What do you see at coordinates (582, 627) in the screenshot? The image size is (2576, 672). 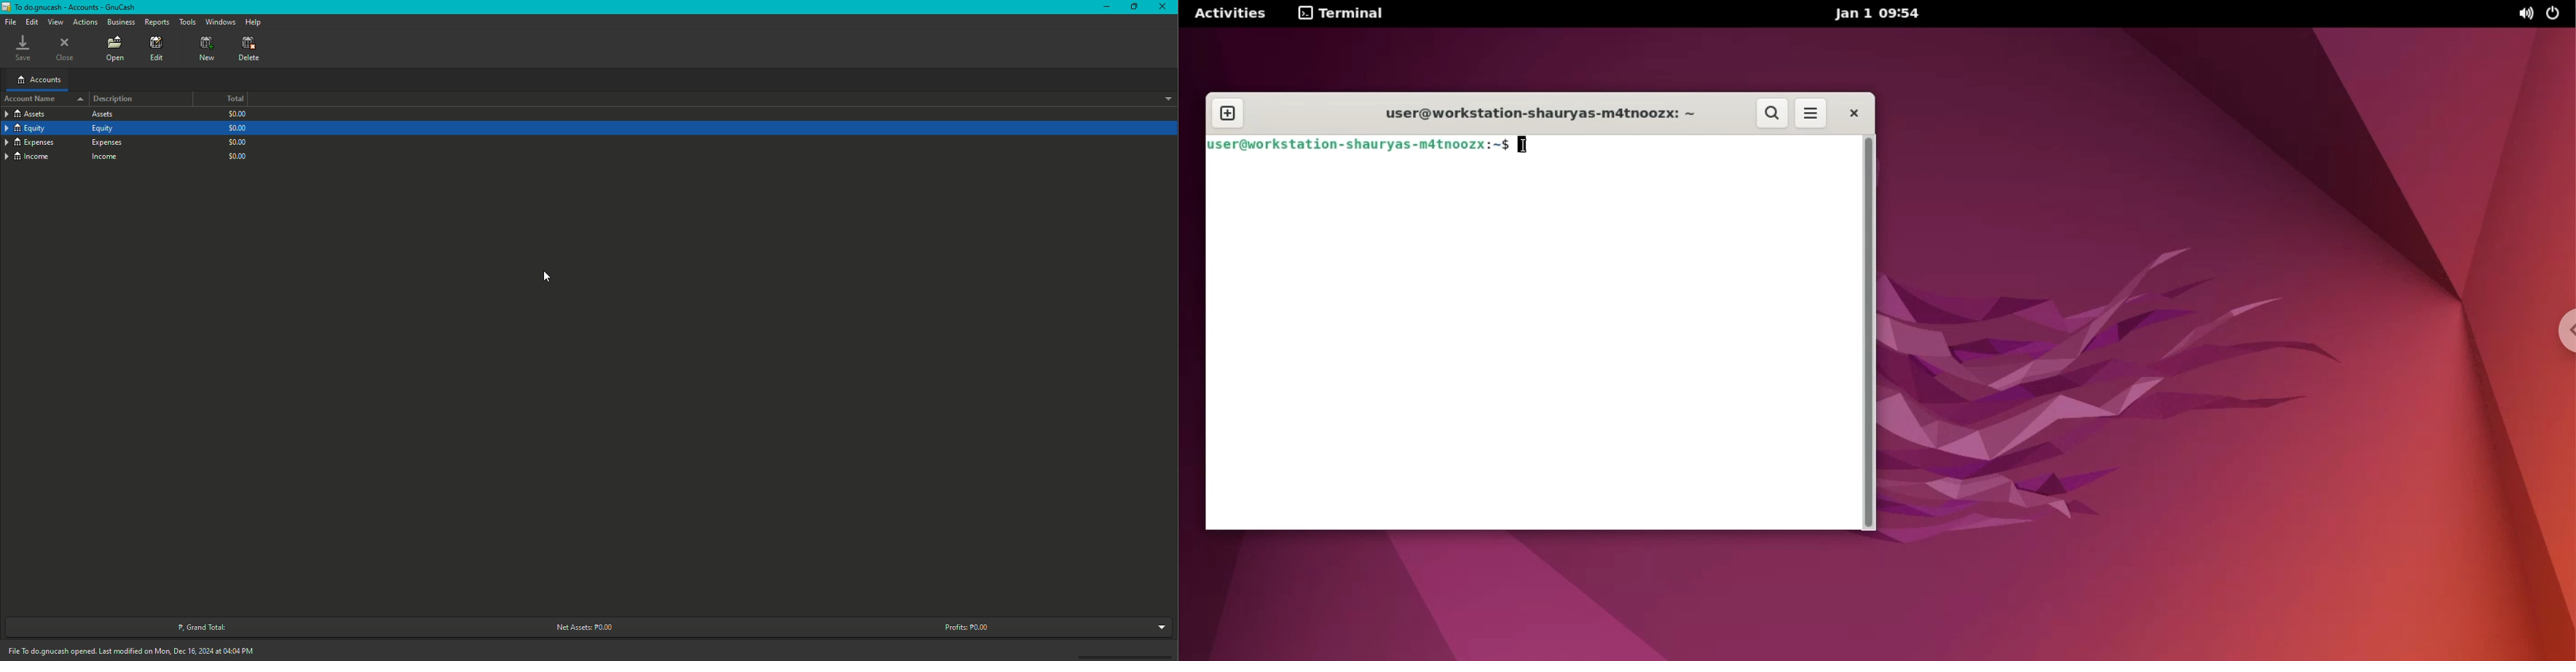 I see `Net Assets` at bounding box center [582, 627].